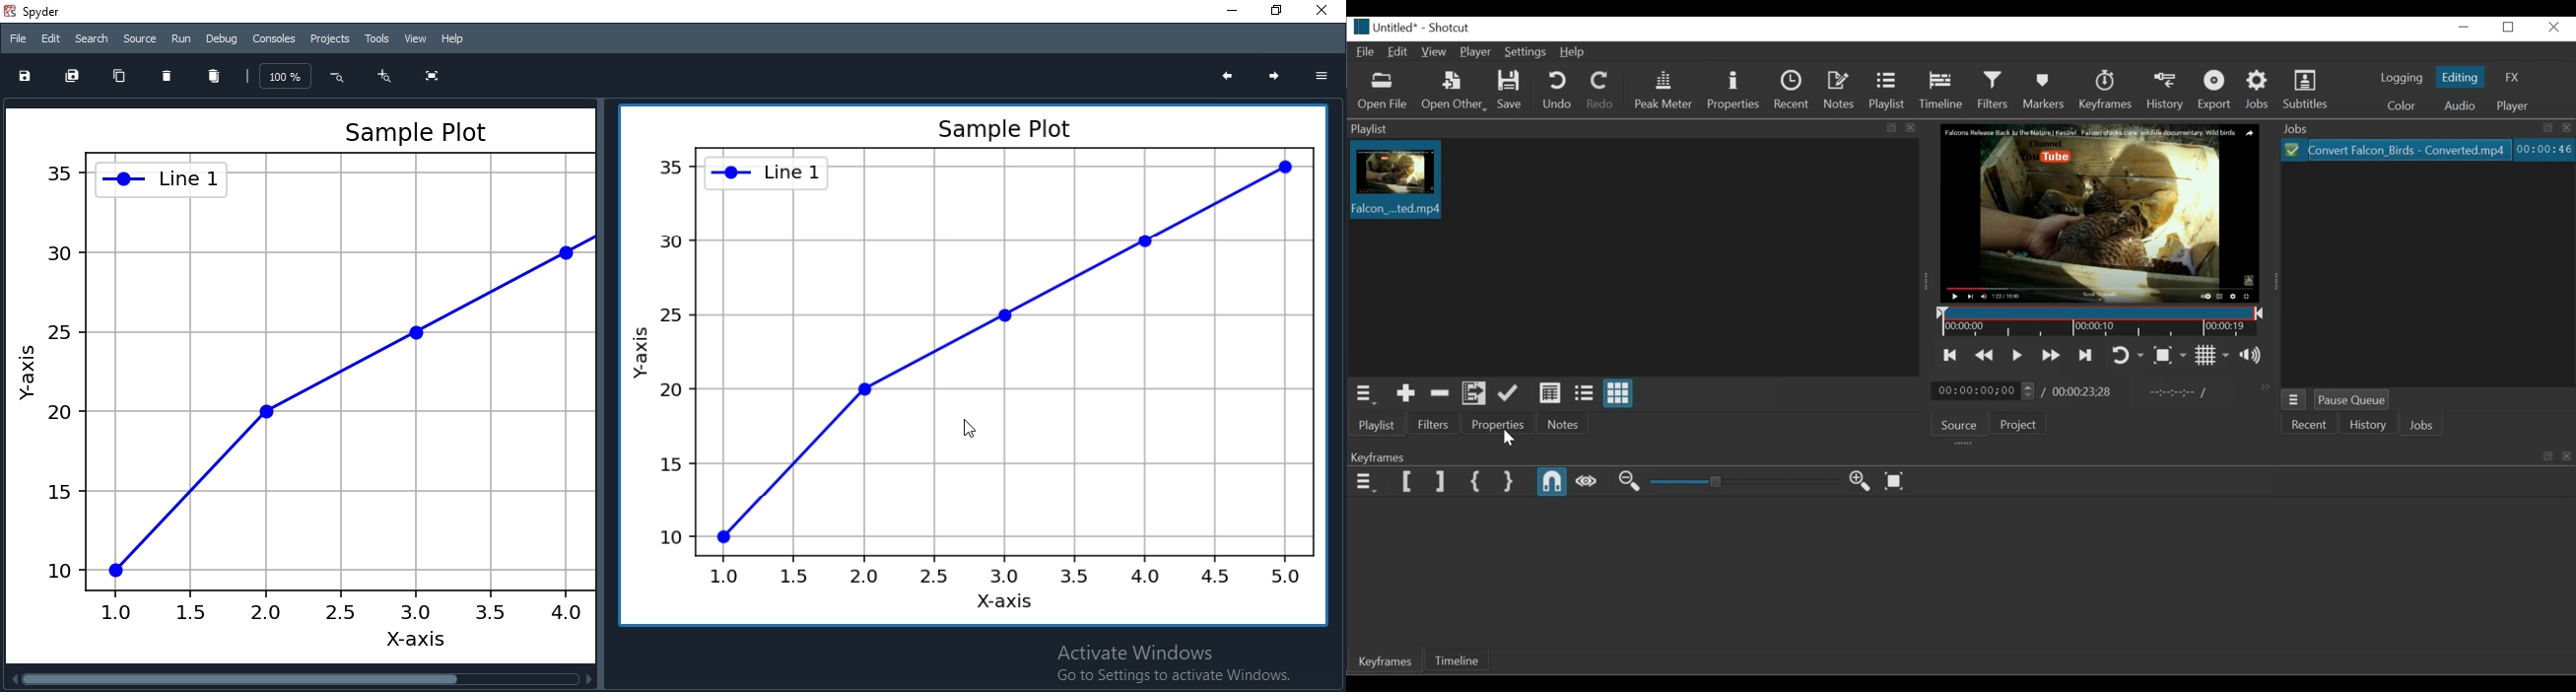  What do you see at coordinates (1454, 659) in the screenshot?
I see `Timeline` at bounding box center [1454, 659].